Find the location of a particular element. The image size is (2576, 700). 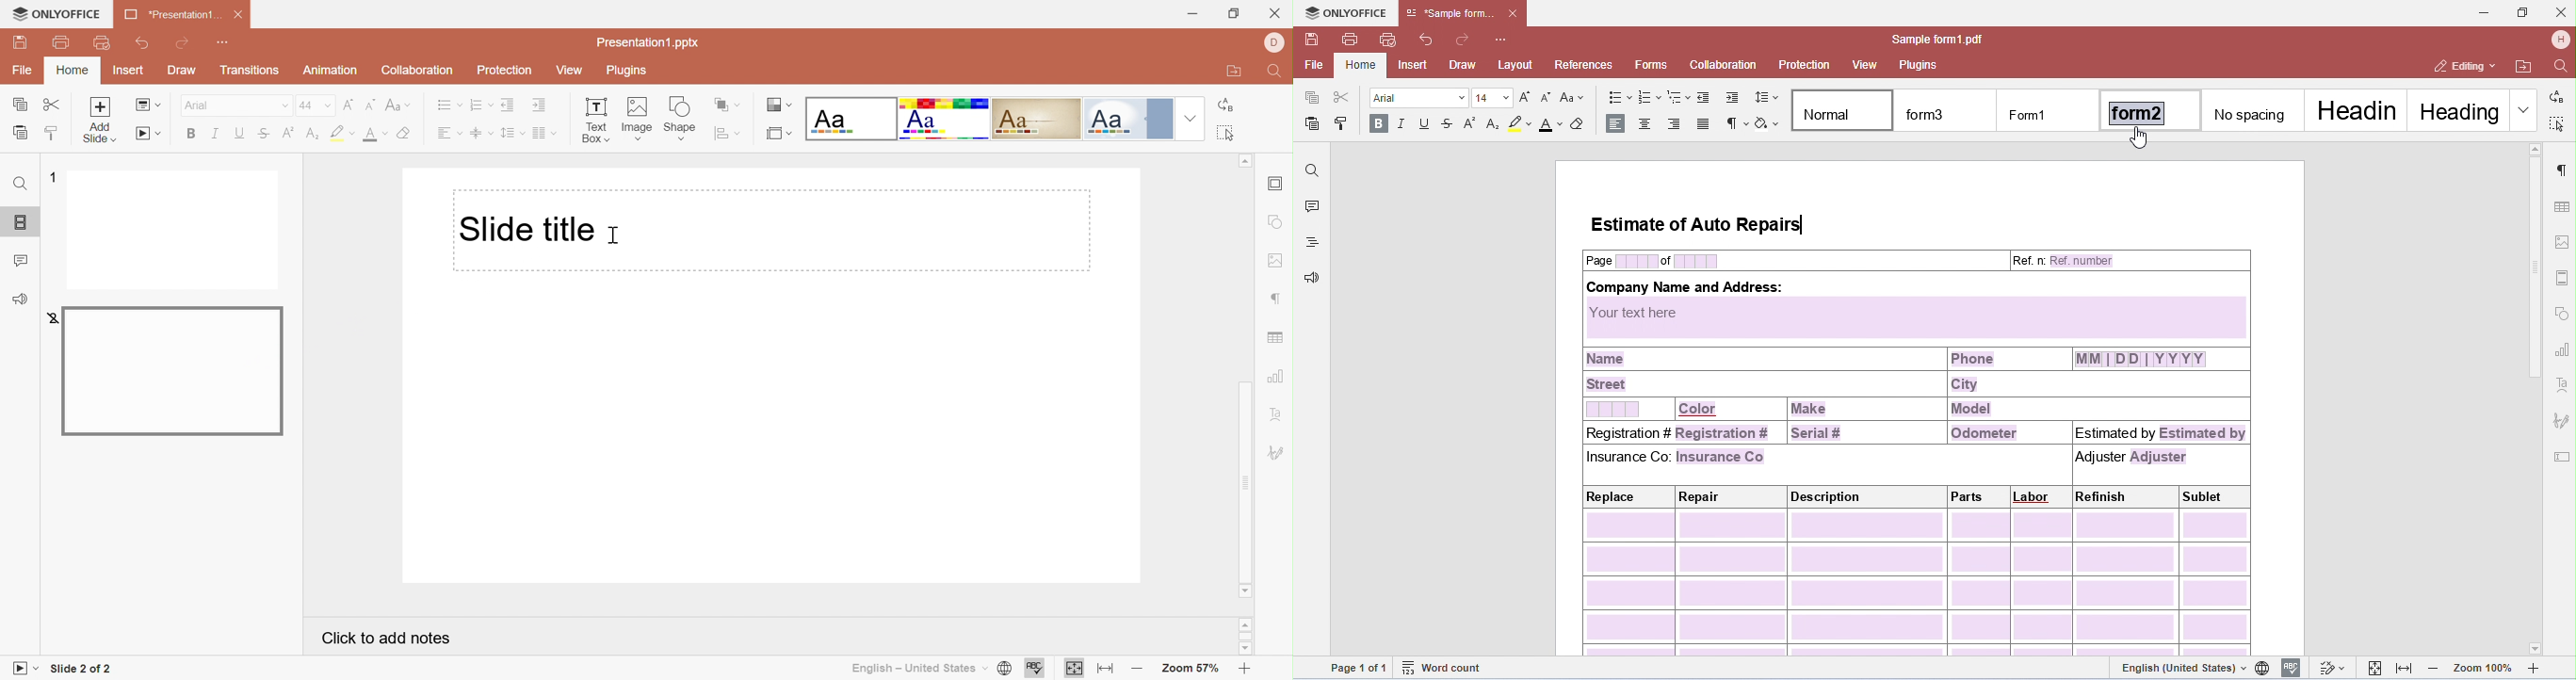

Bold is located at coordinates (194, 134).